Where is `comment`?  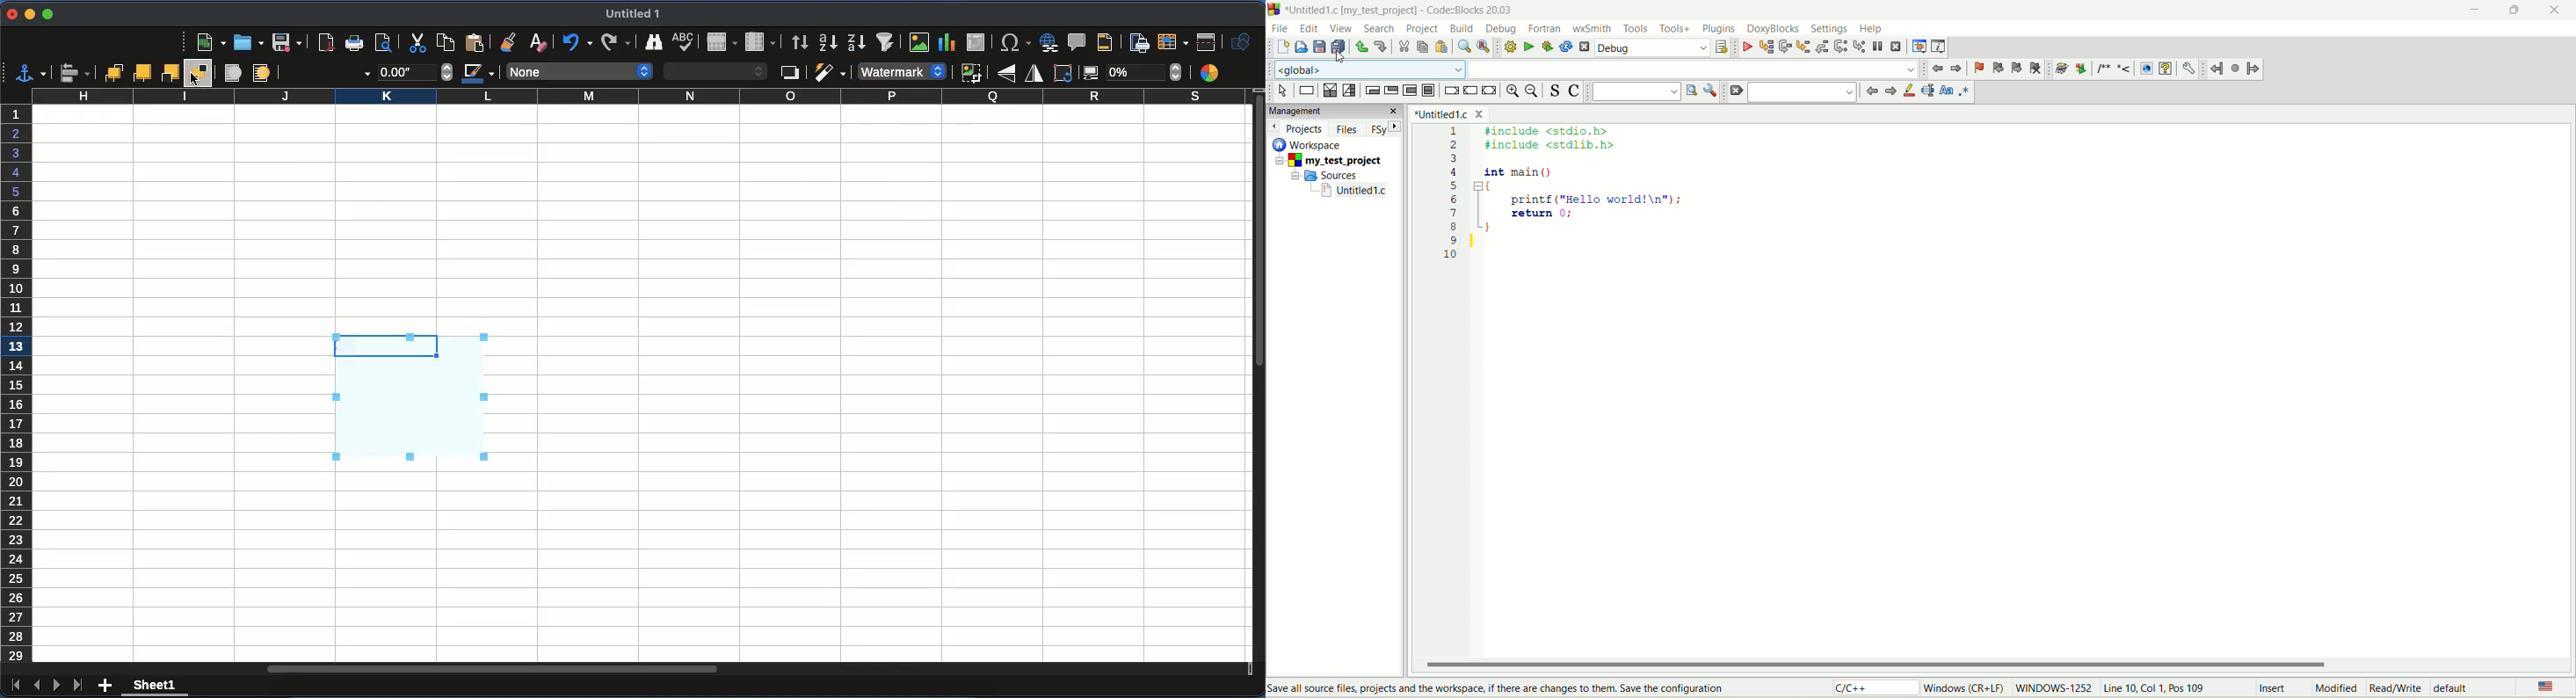
comment is located at coordinates (1078, 41).